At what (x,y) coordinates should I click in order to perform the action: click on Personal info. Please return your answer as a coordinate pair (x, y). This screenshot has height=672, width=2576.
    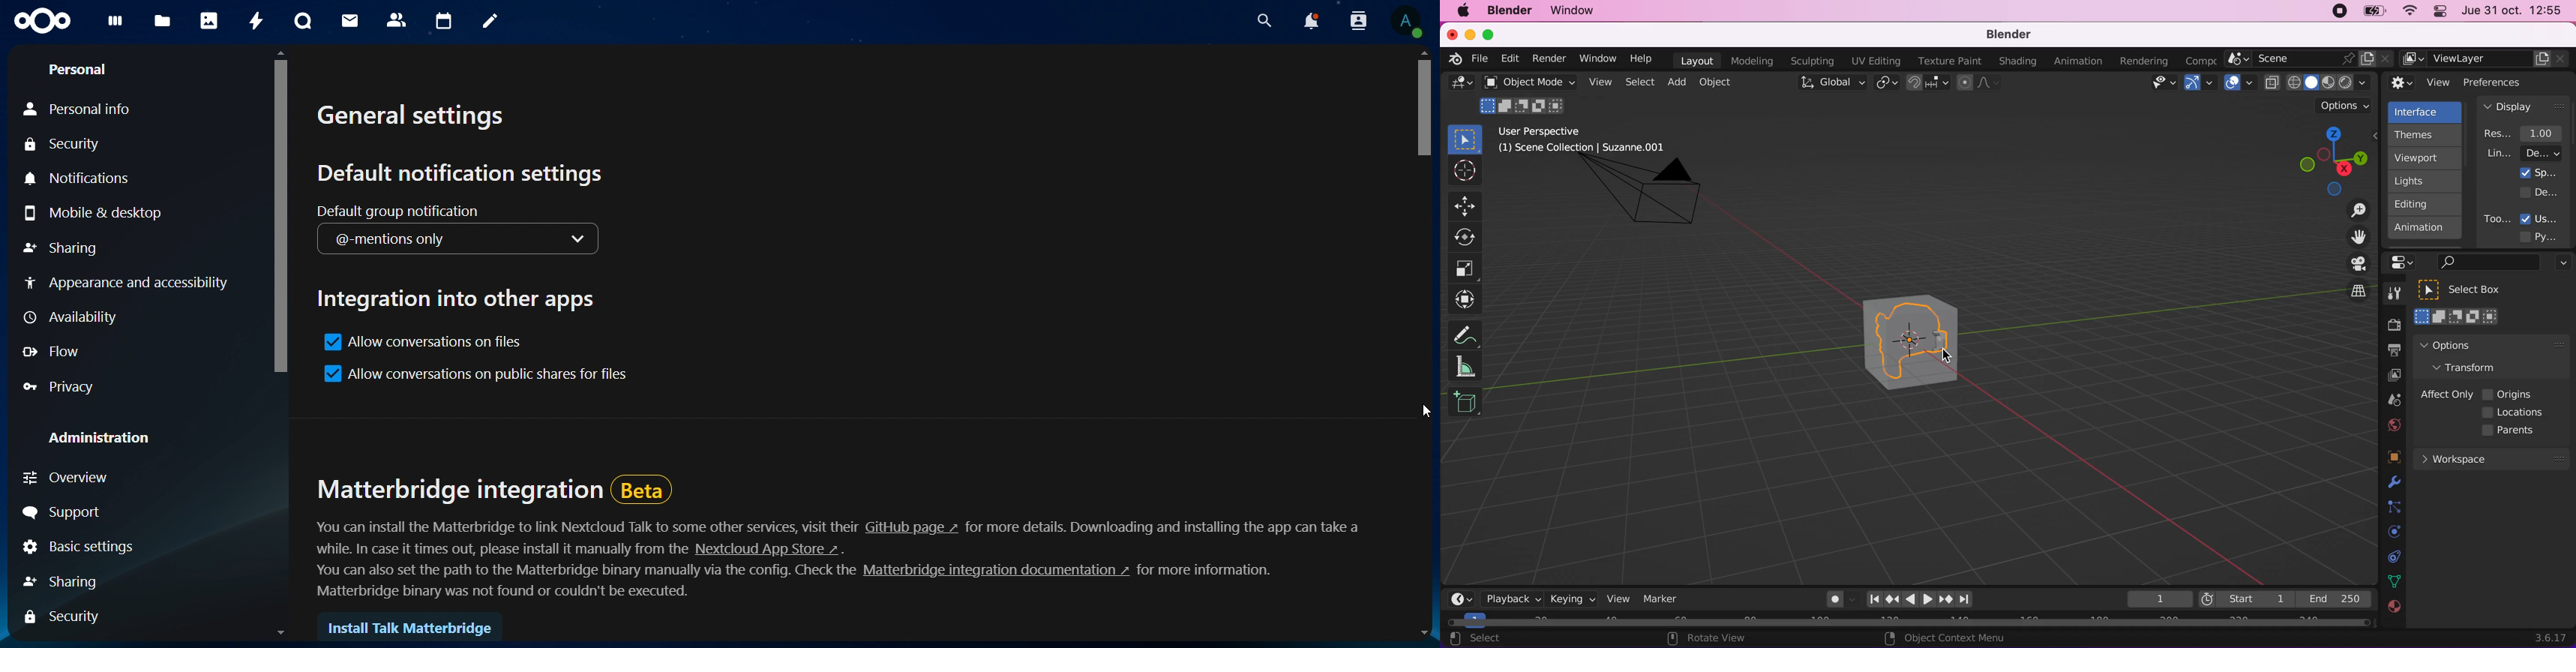
    Looking at the image, I should click on (82, 106).